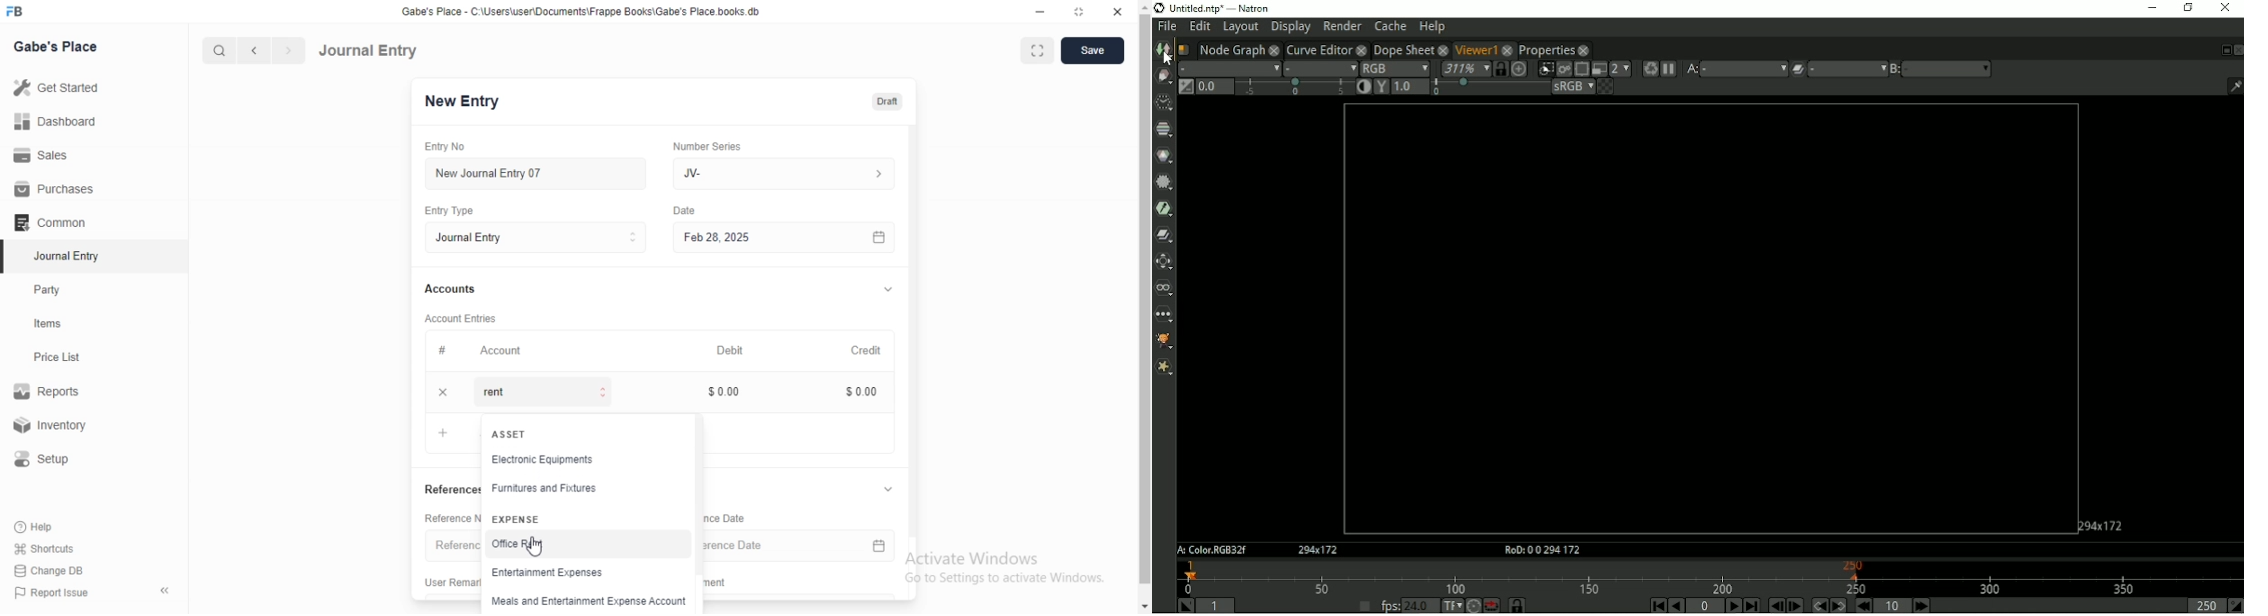  I want to click on x rent, so click(527, 394).